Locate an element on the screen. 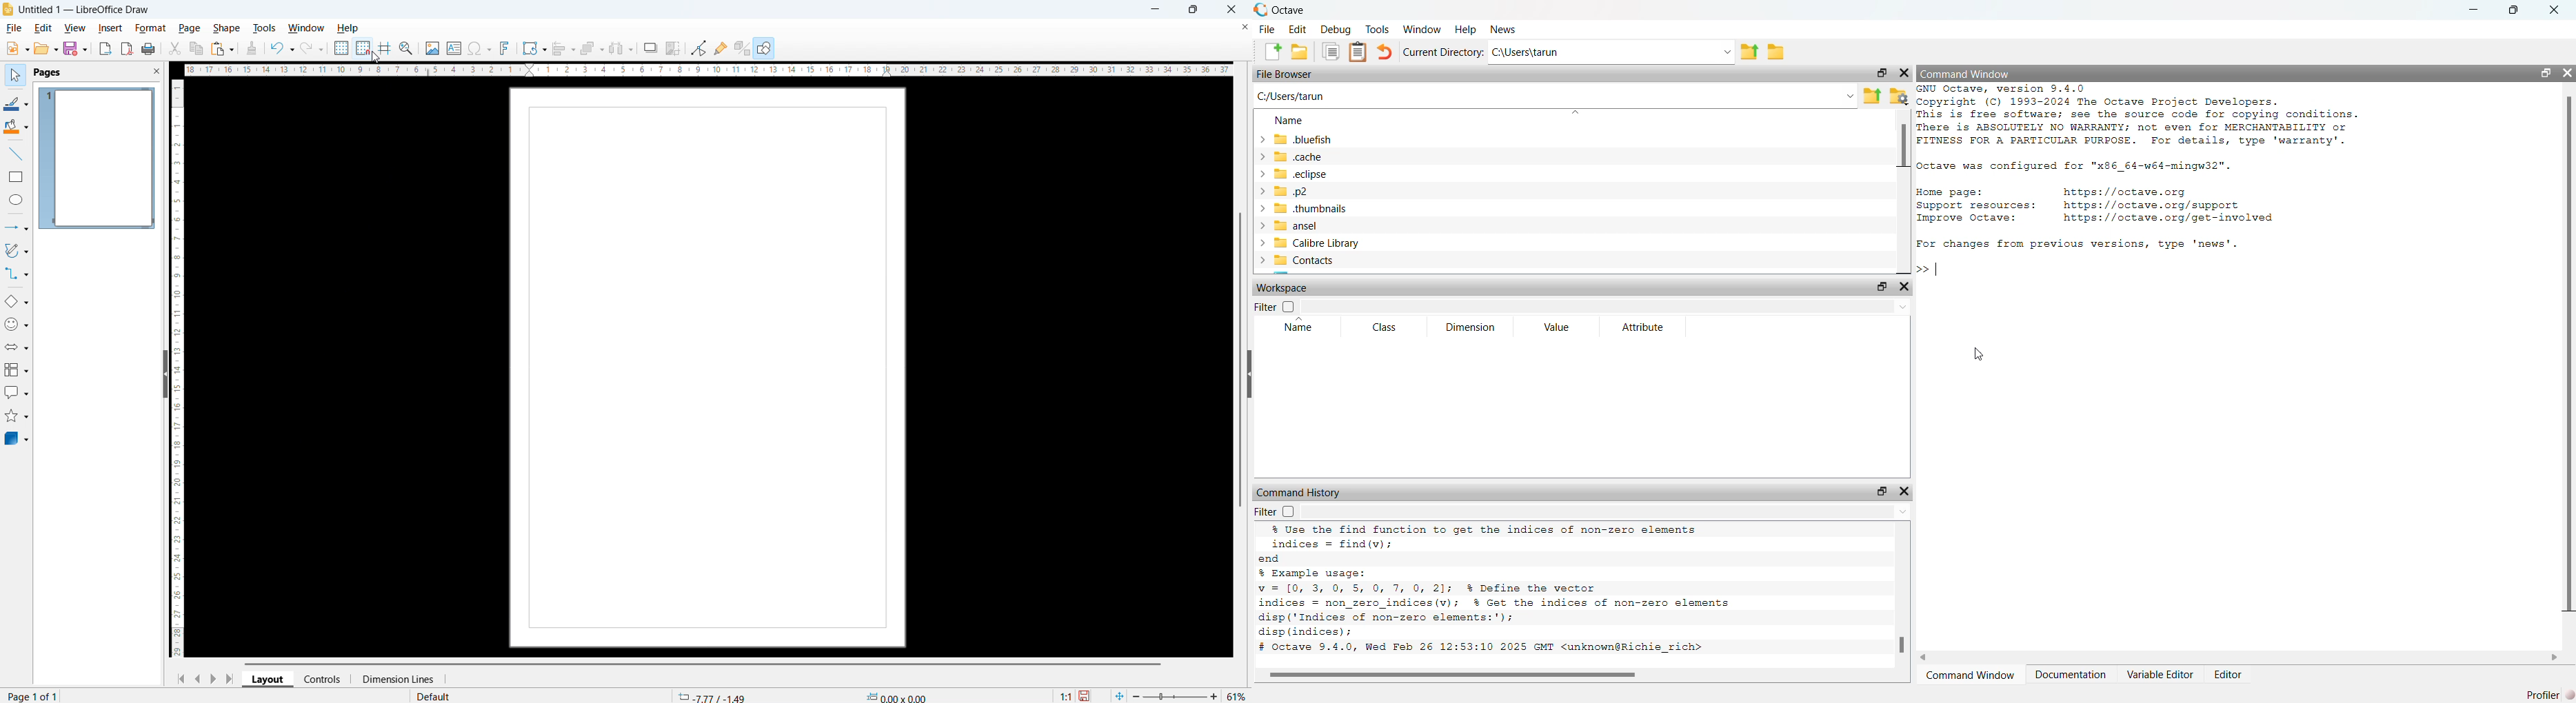  basic shapes is located at coordinates (16, 302).